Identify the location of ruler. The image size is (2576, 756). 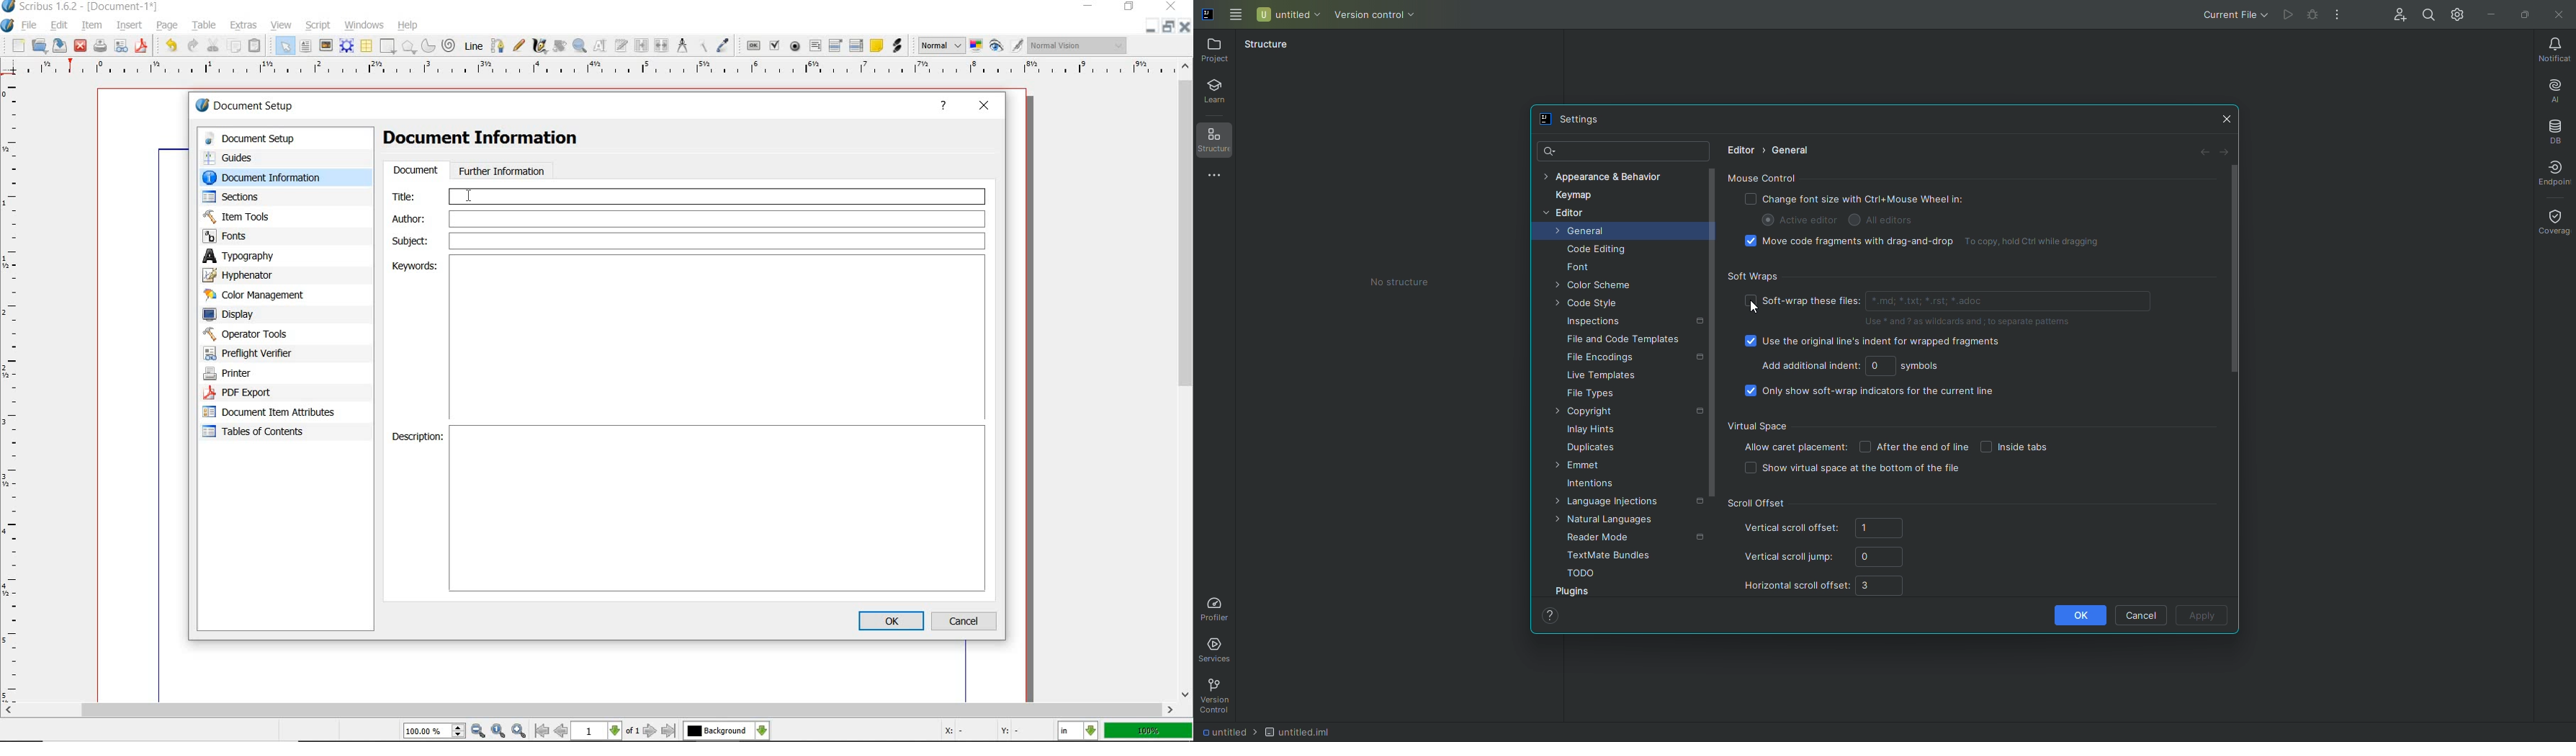
(15, 389).